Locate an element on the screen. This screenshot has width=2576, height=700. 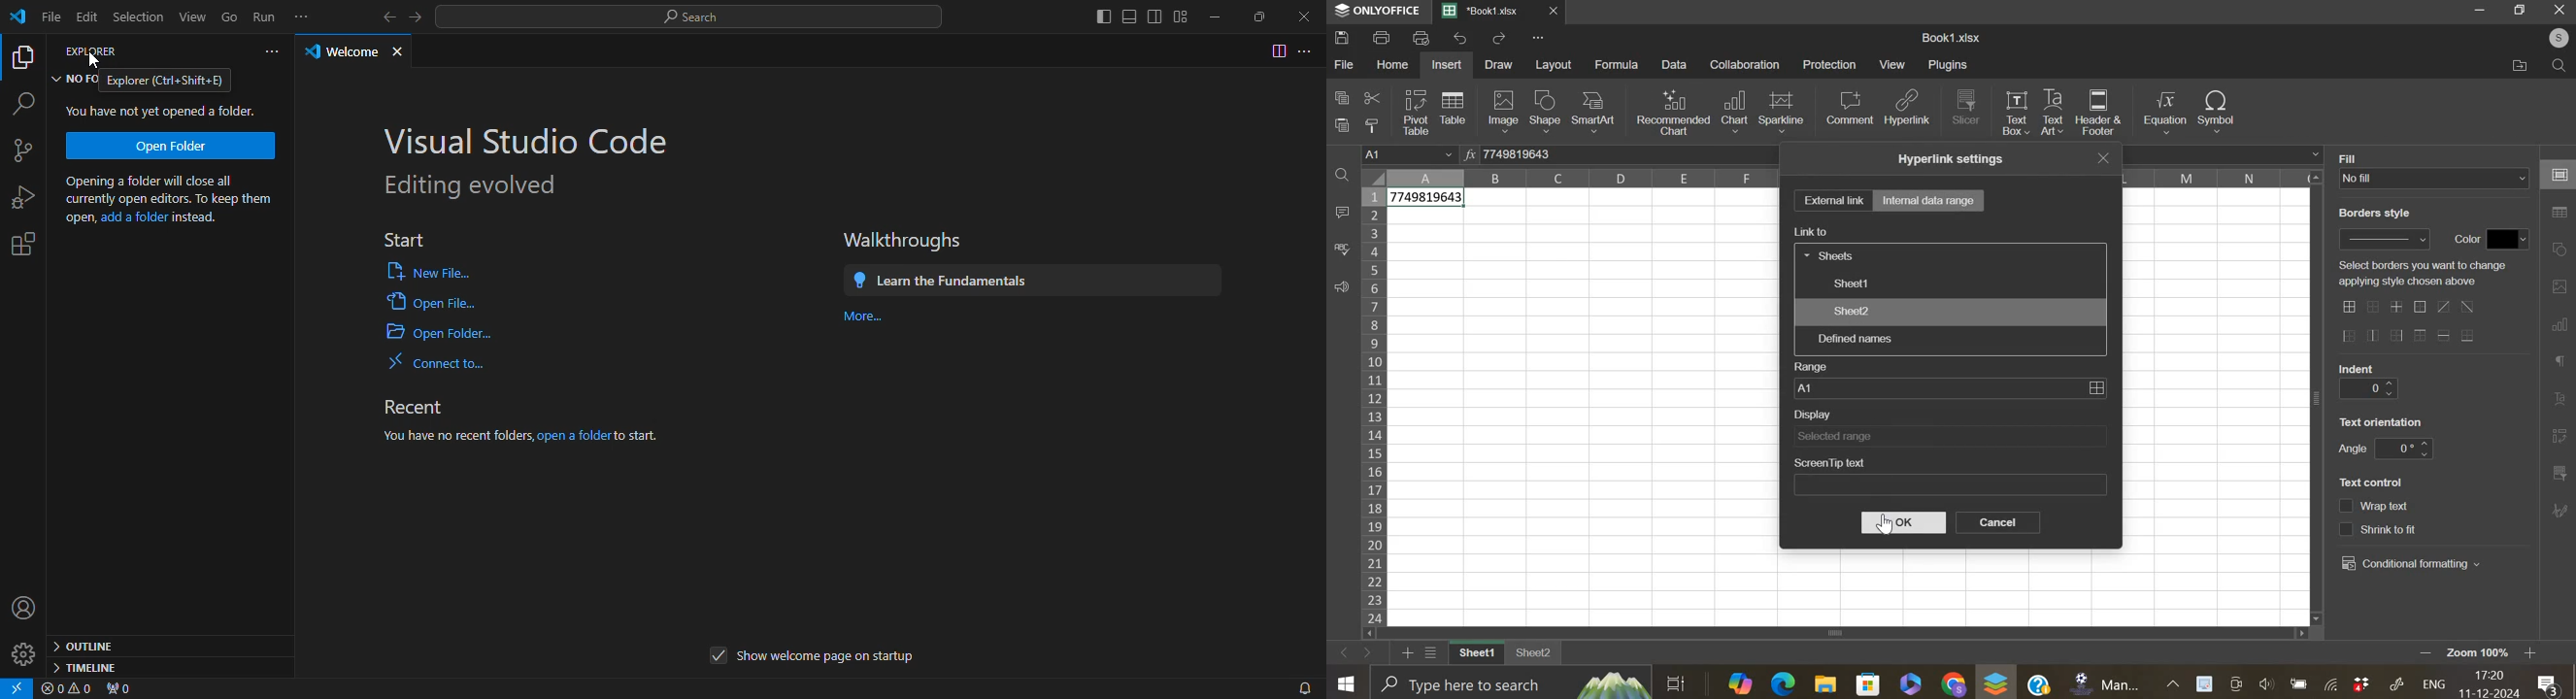
restore down is located at coordinates (1253, 17).